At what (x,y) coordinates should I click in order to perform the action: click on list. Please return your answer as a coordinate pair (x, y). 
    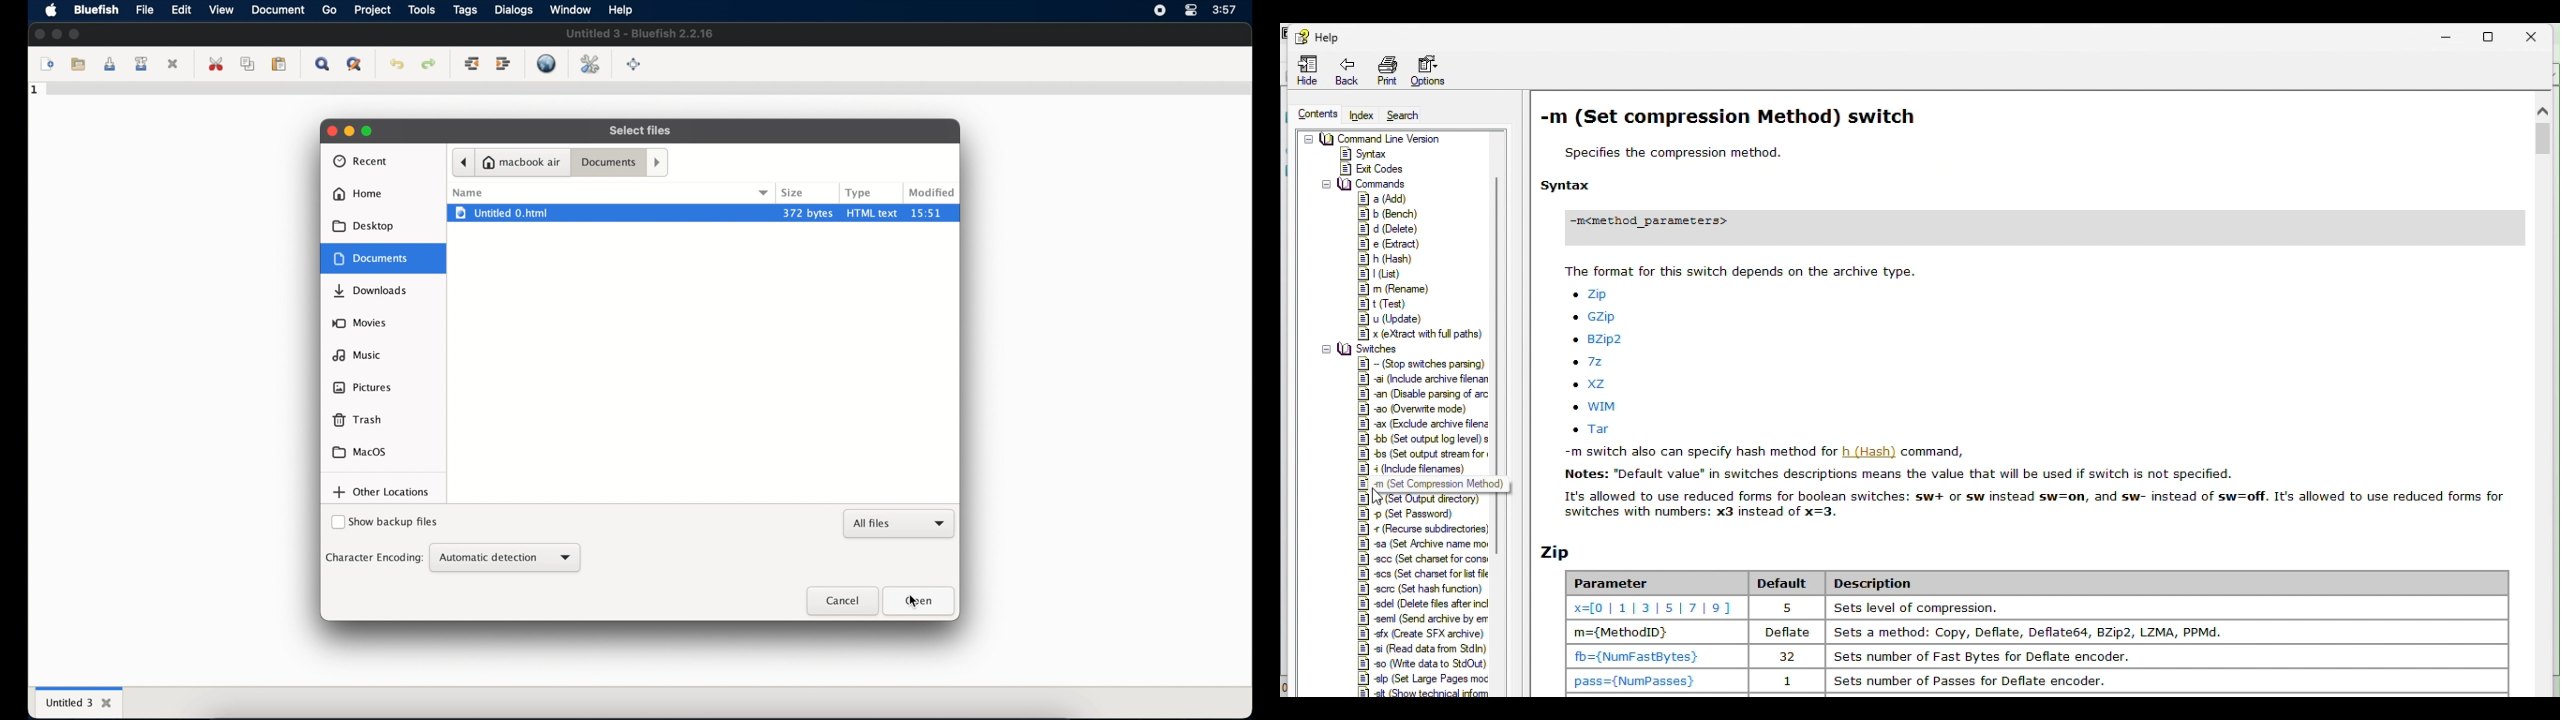
    Looking at the image, I should click on (1386, 272).